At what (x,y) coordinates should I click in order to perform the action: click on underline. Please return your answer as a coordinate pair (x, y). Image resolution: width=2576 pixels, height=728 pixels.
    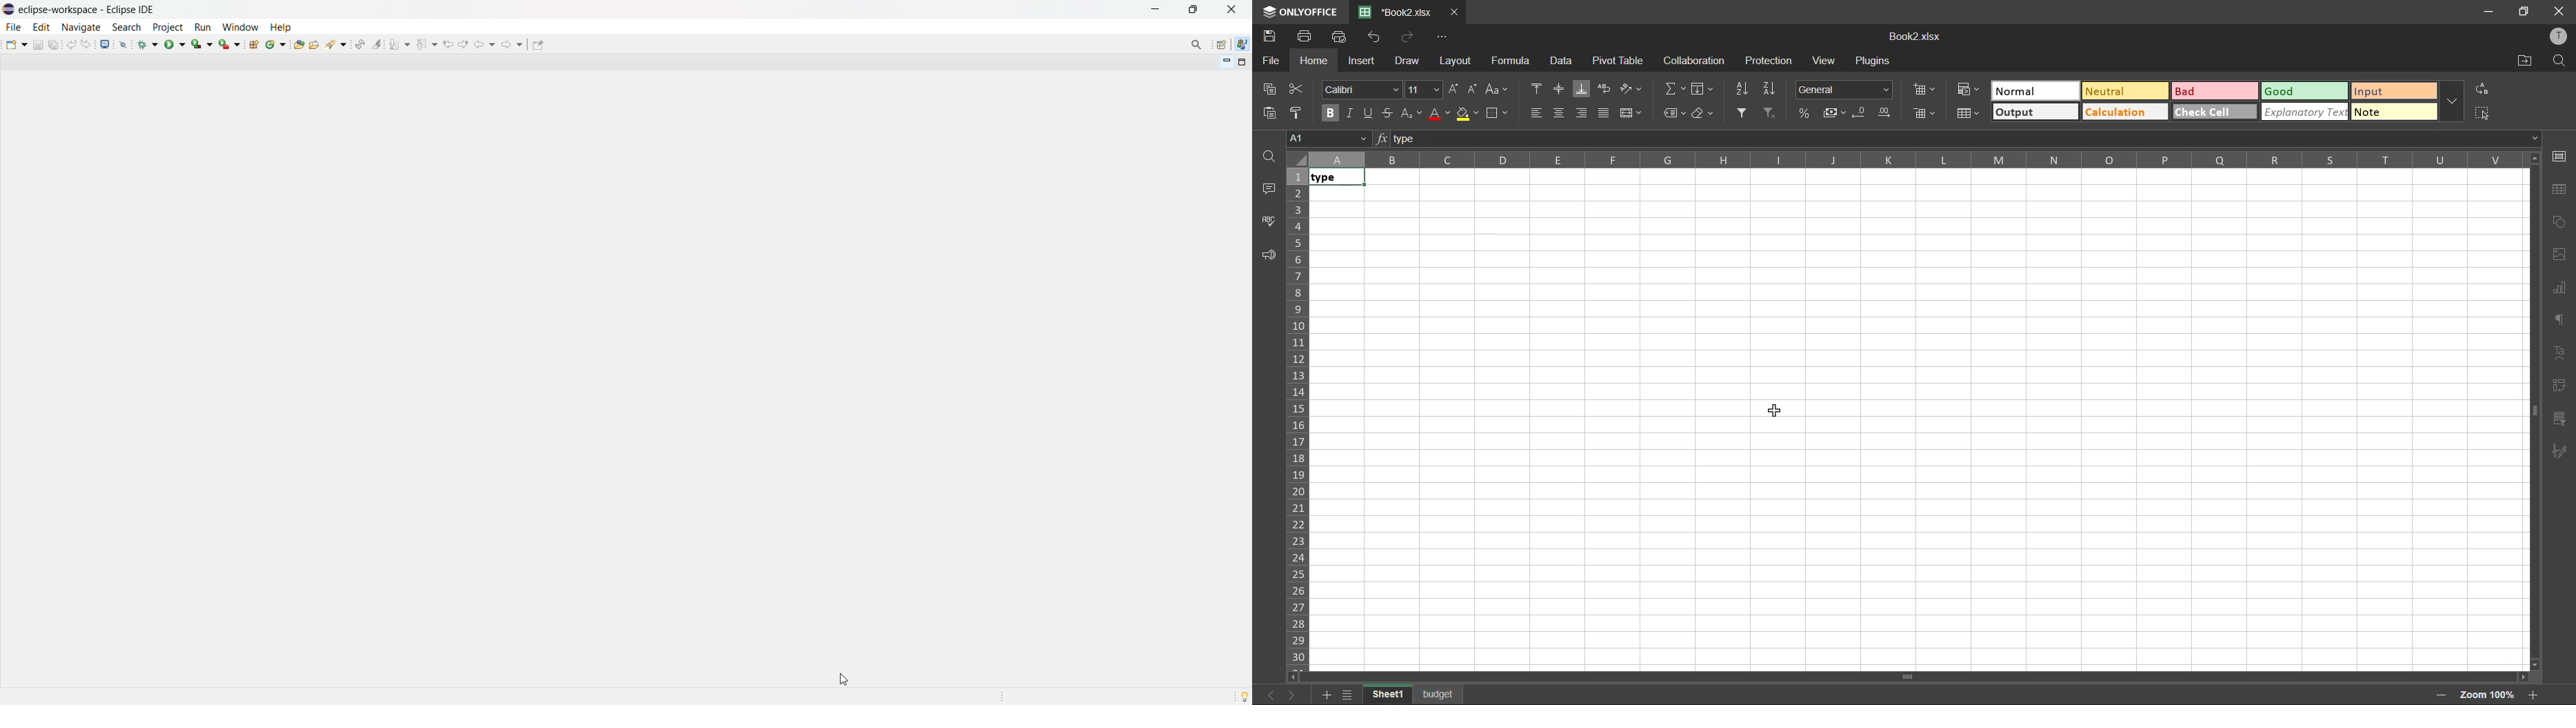
    Looking at the image, I should click on (1367, 115).